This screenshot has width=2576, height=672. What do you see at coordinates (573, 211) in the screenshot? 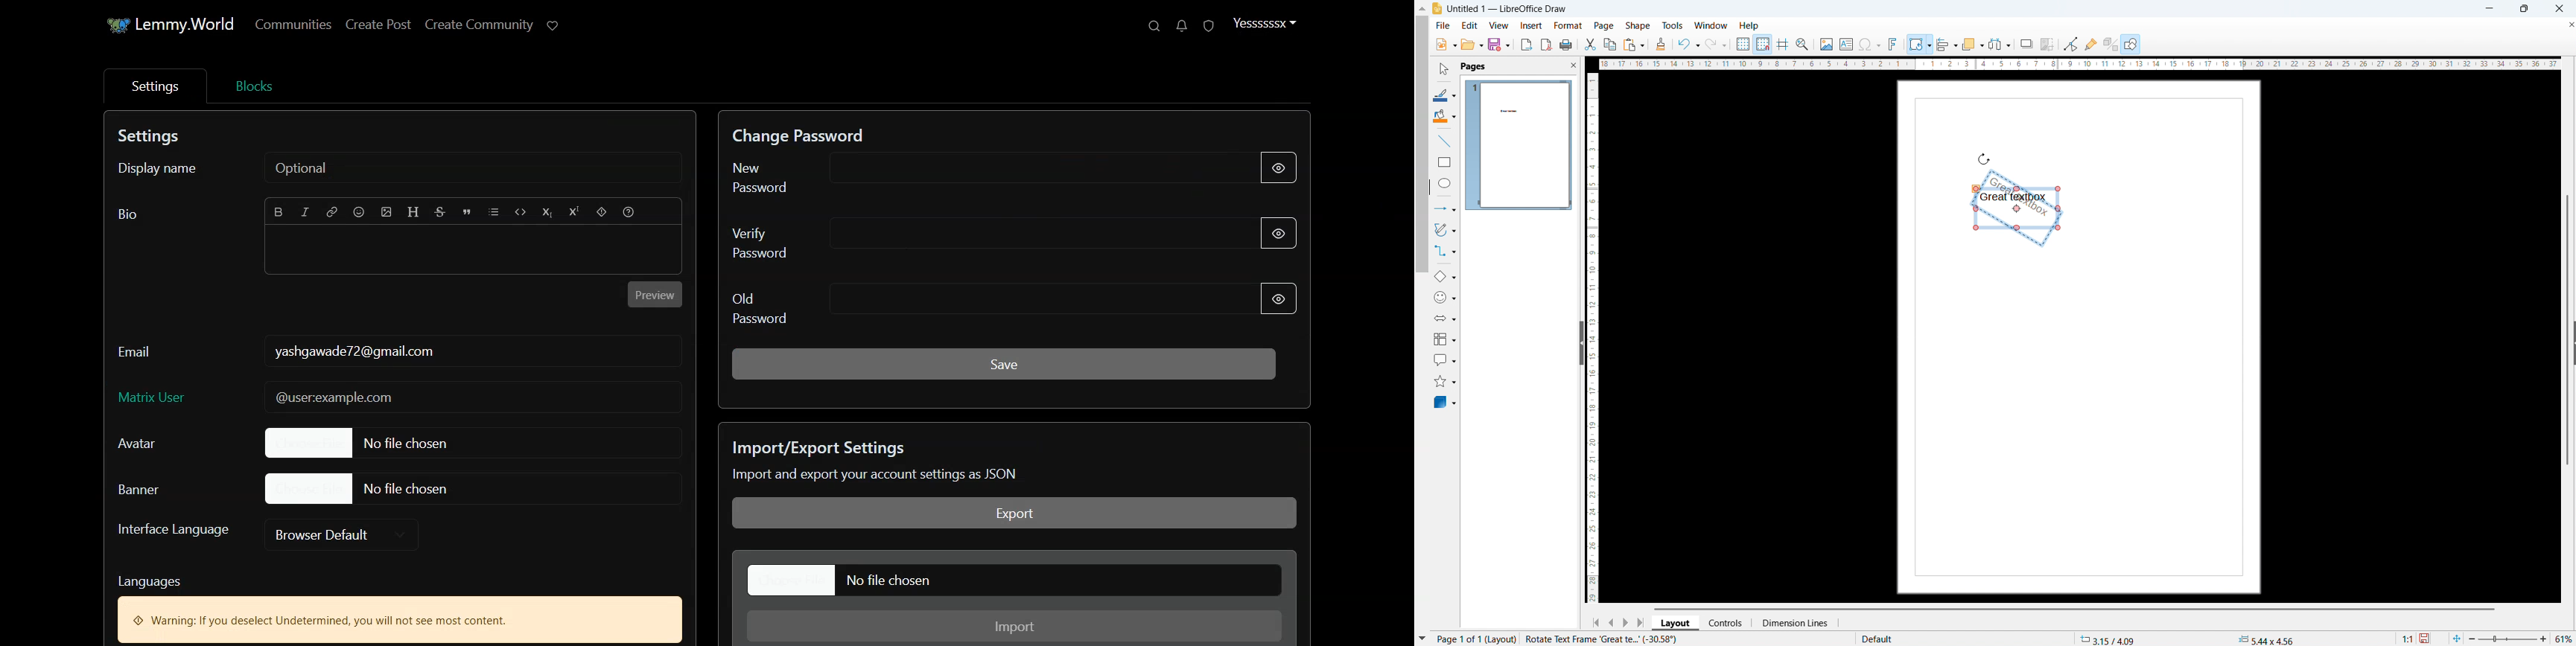
I see `Superscript` at bounding box center [573, 211].